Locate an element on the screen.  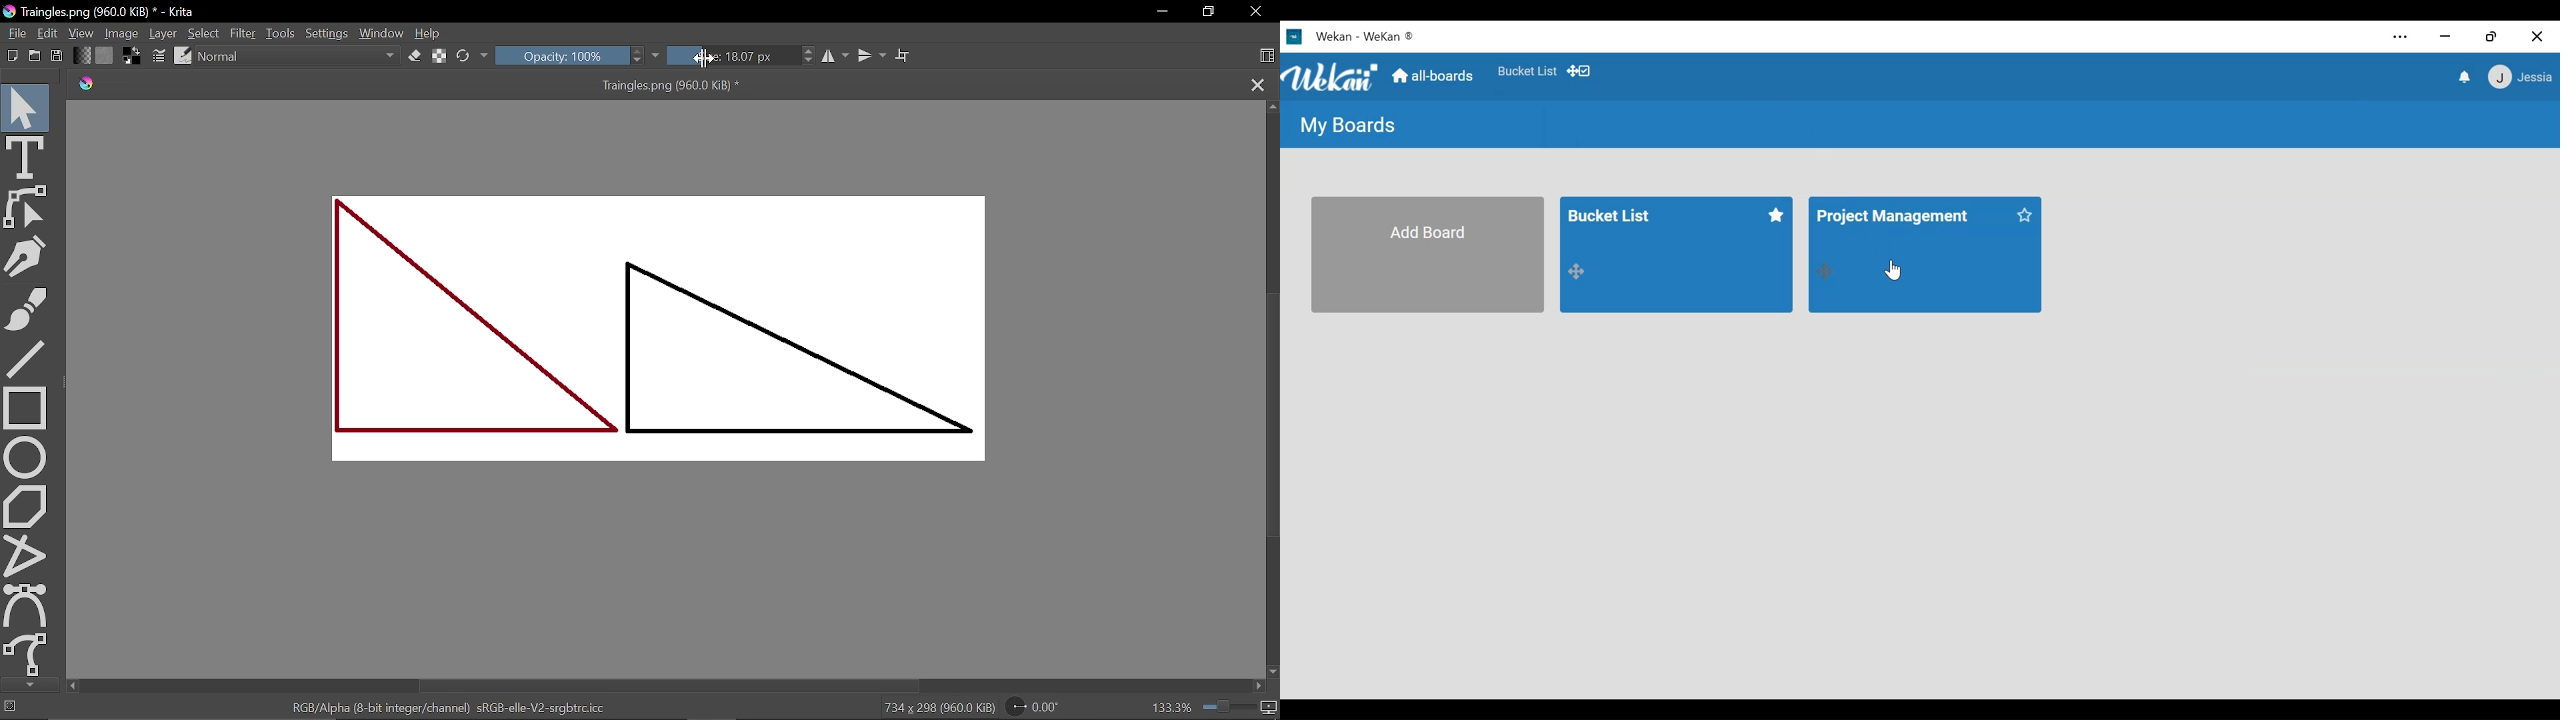
Edit shapes tool is located at coordinates (27, 207).